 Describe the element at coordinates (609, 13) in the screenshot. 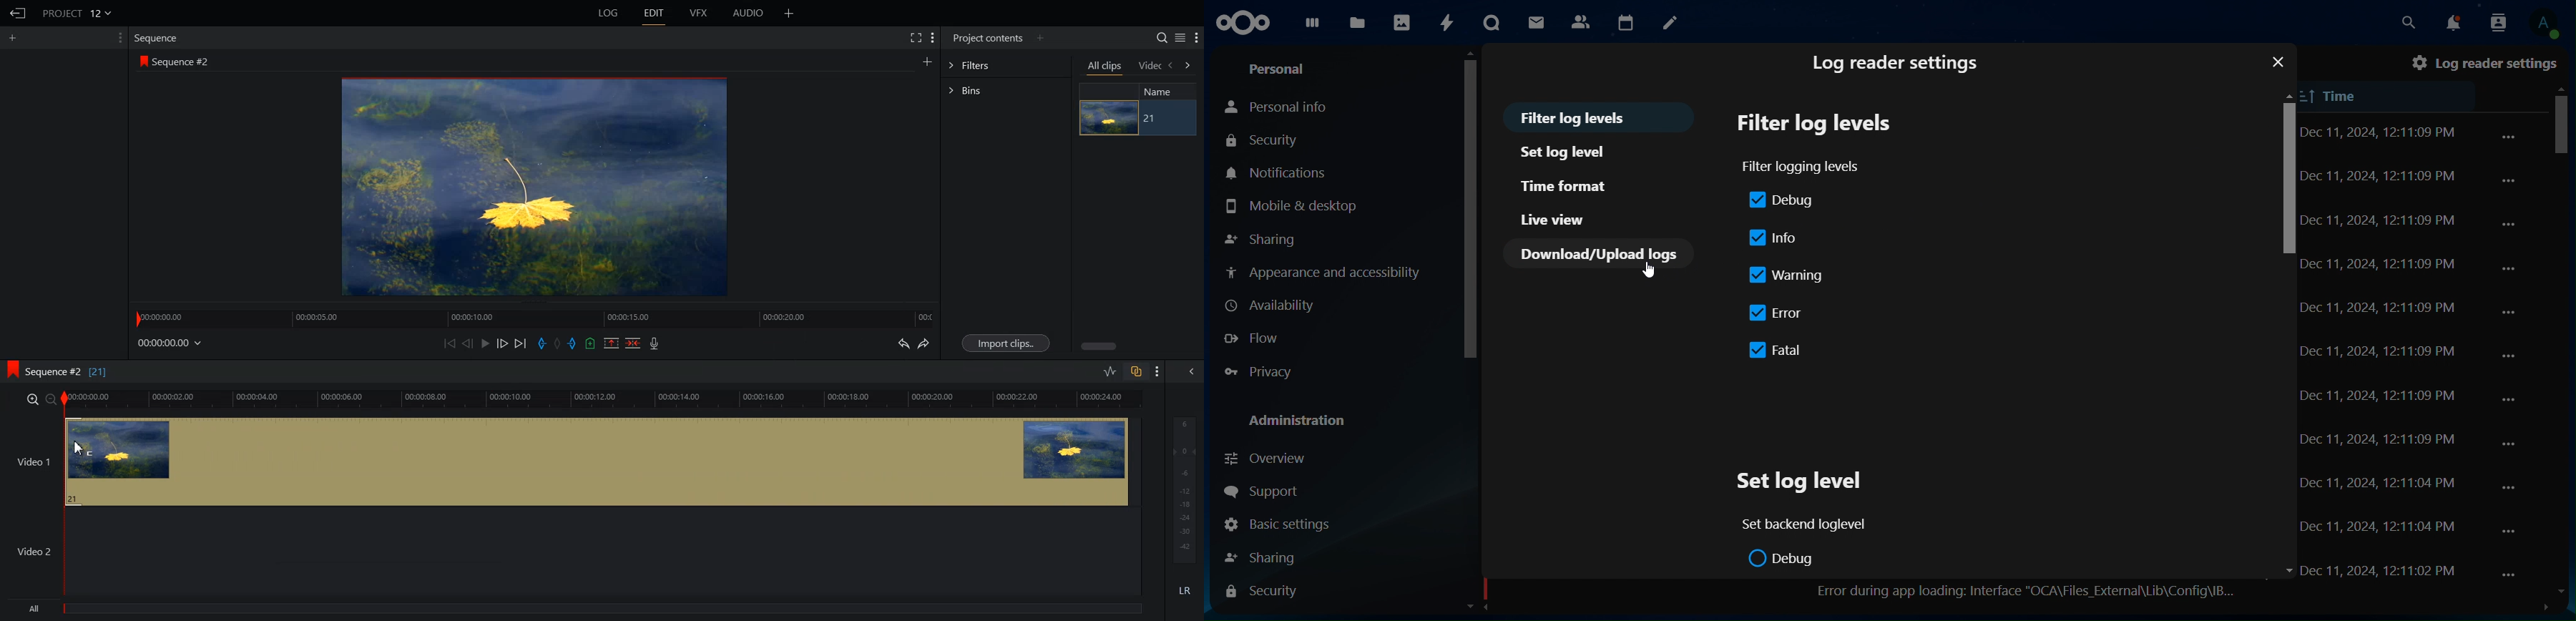

I see `LOG` at that location.